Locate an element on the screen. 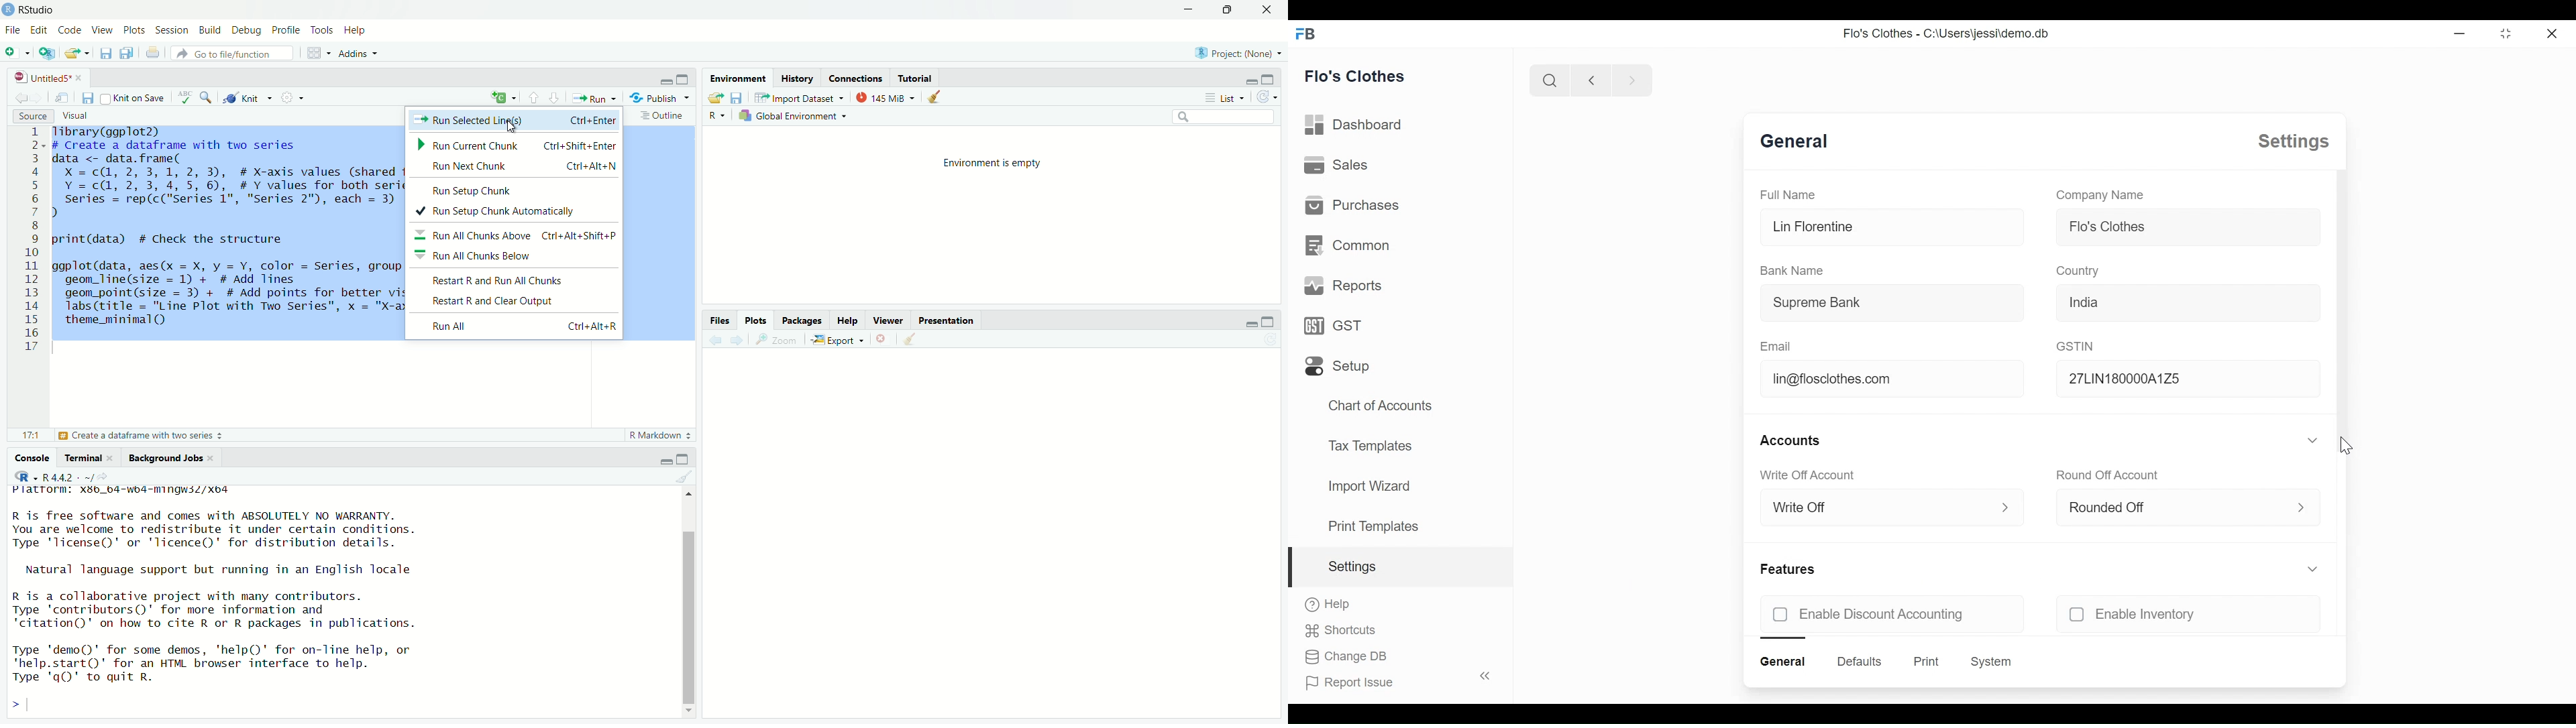 This screenshot has height=728, width=2576. Zoom is located at coordinates (775, 340).